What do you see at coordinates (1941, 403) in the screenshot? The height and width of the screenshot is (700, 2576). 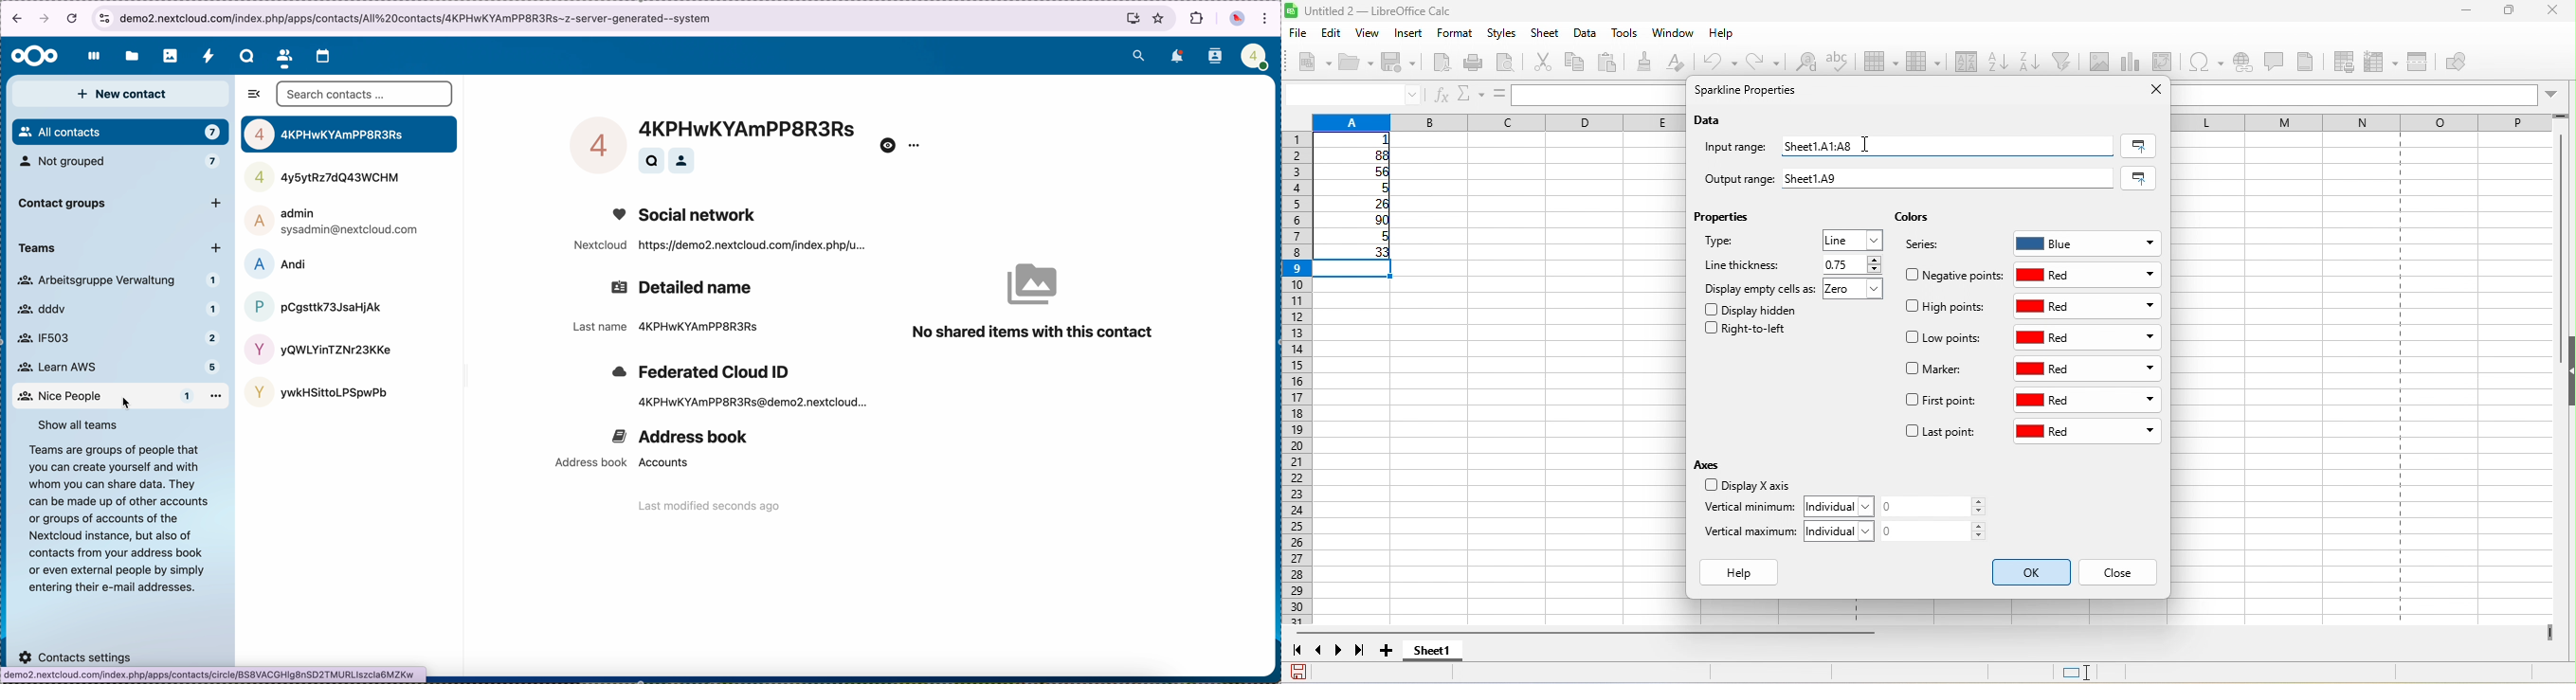 I see `first point` at bounding box center [1941, 403].